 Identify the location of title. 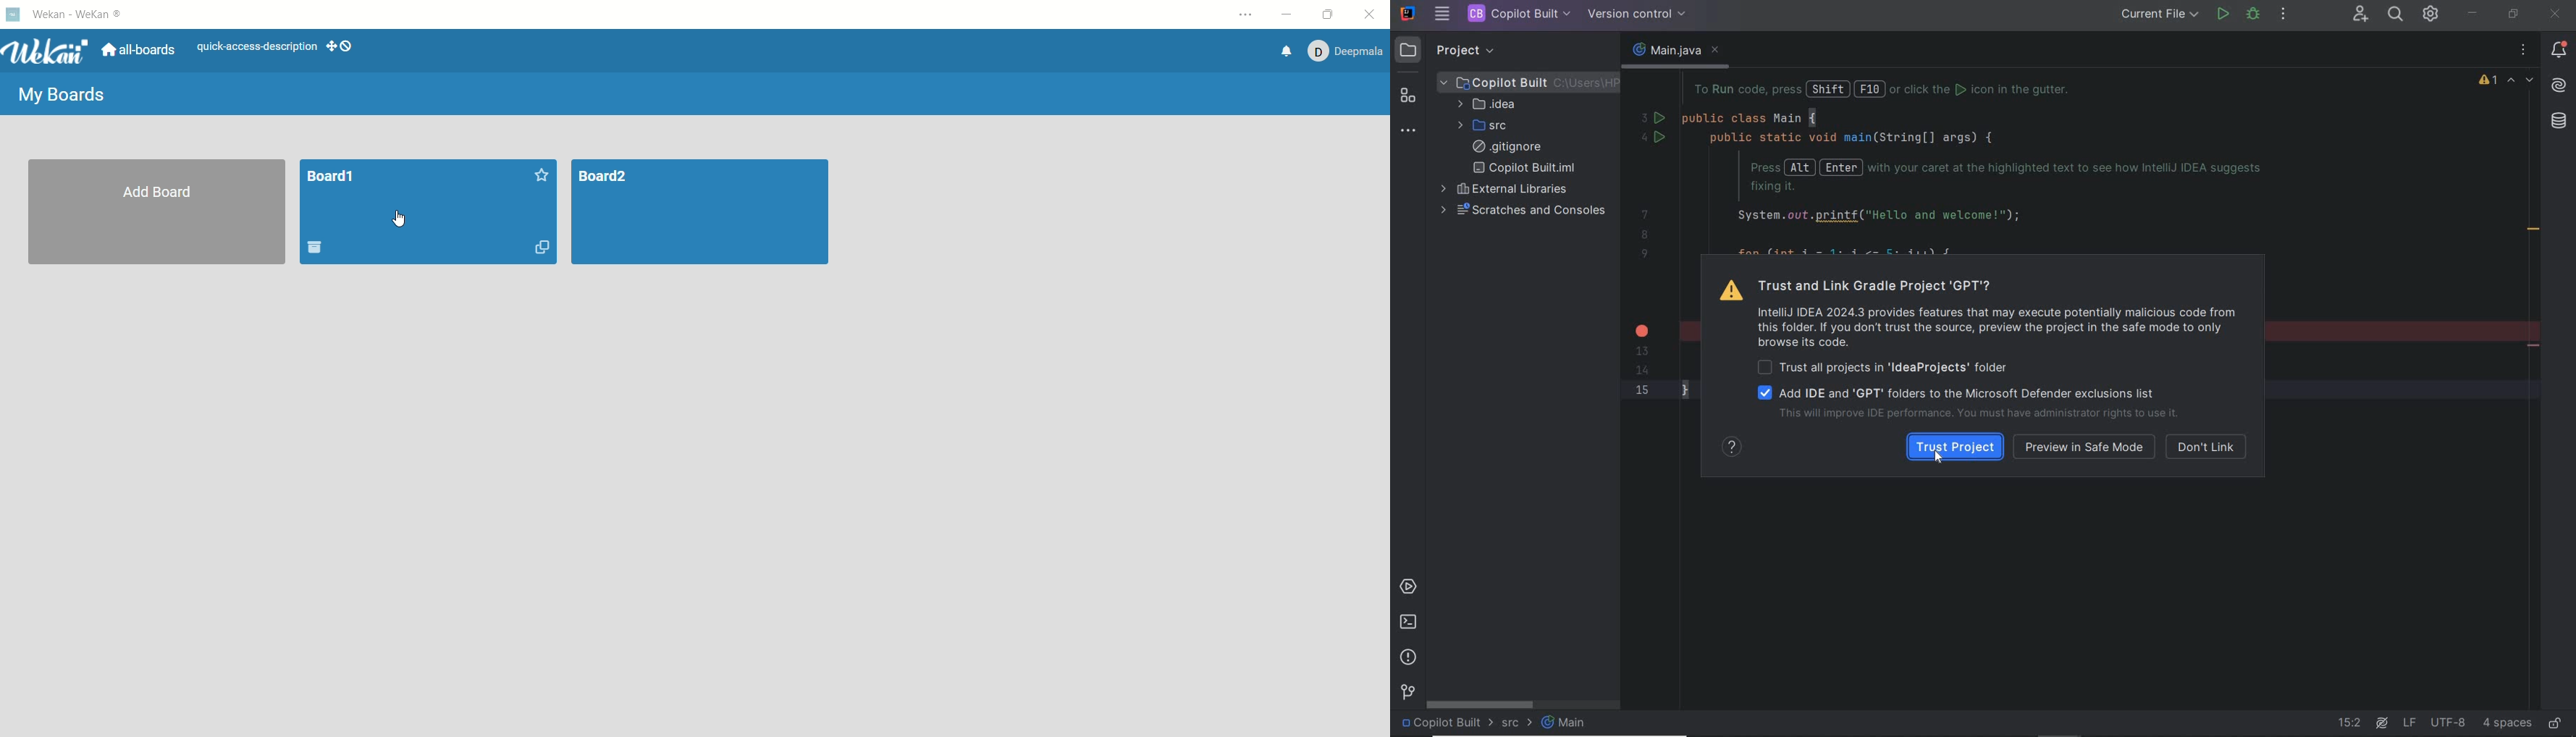
(332, 178).